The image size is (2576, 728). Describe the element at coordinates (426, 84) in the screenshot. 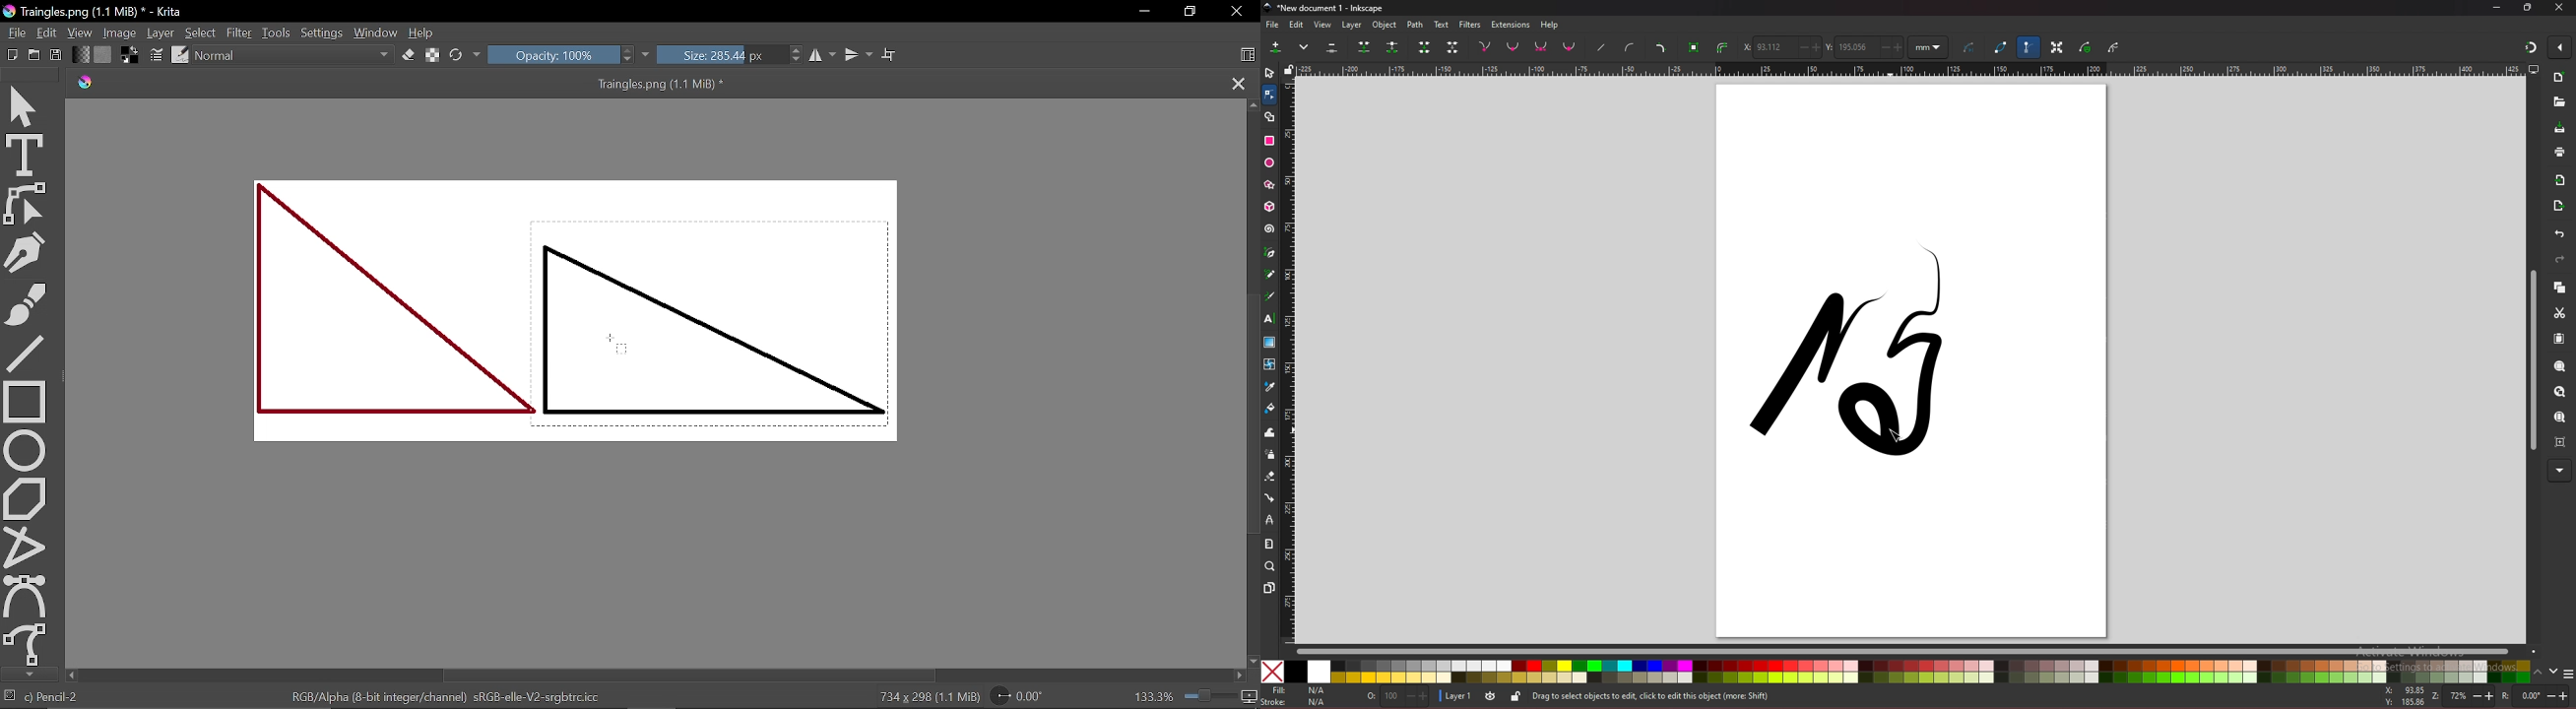

I see `Traingles.png (1.1 MiB) *` at that location.